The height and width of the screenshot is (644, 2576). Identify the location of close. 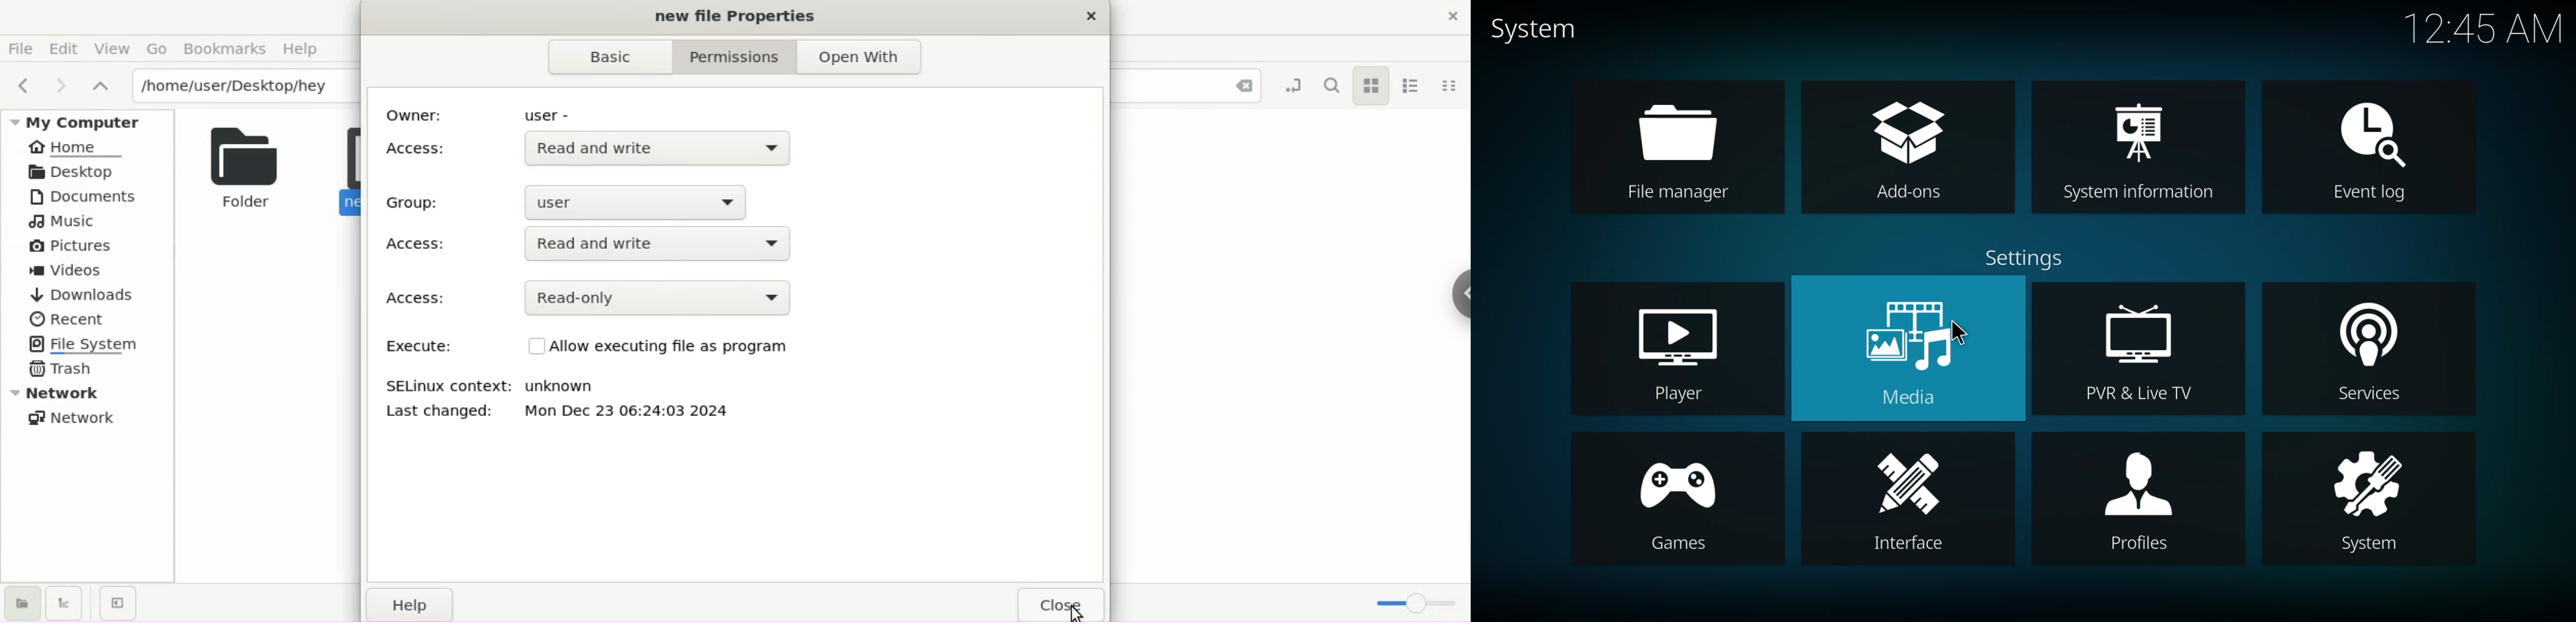
(1454, 21).